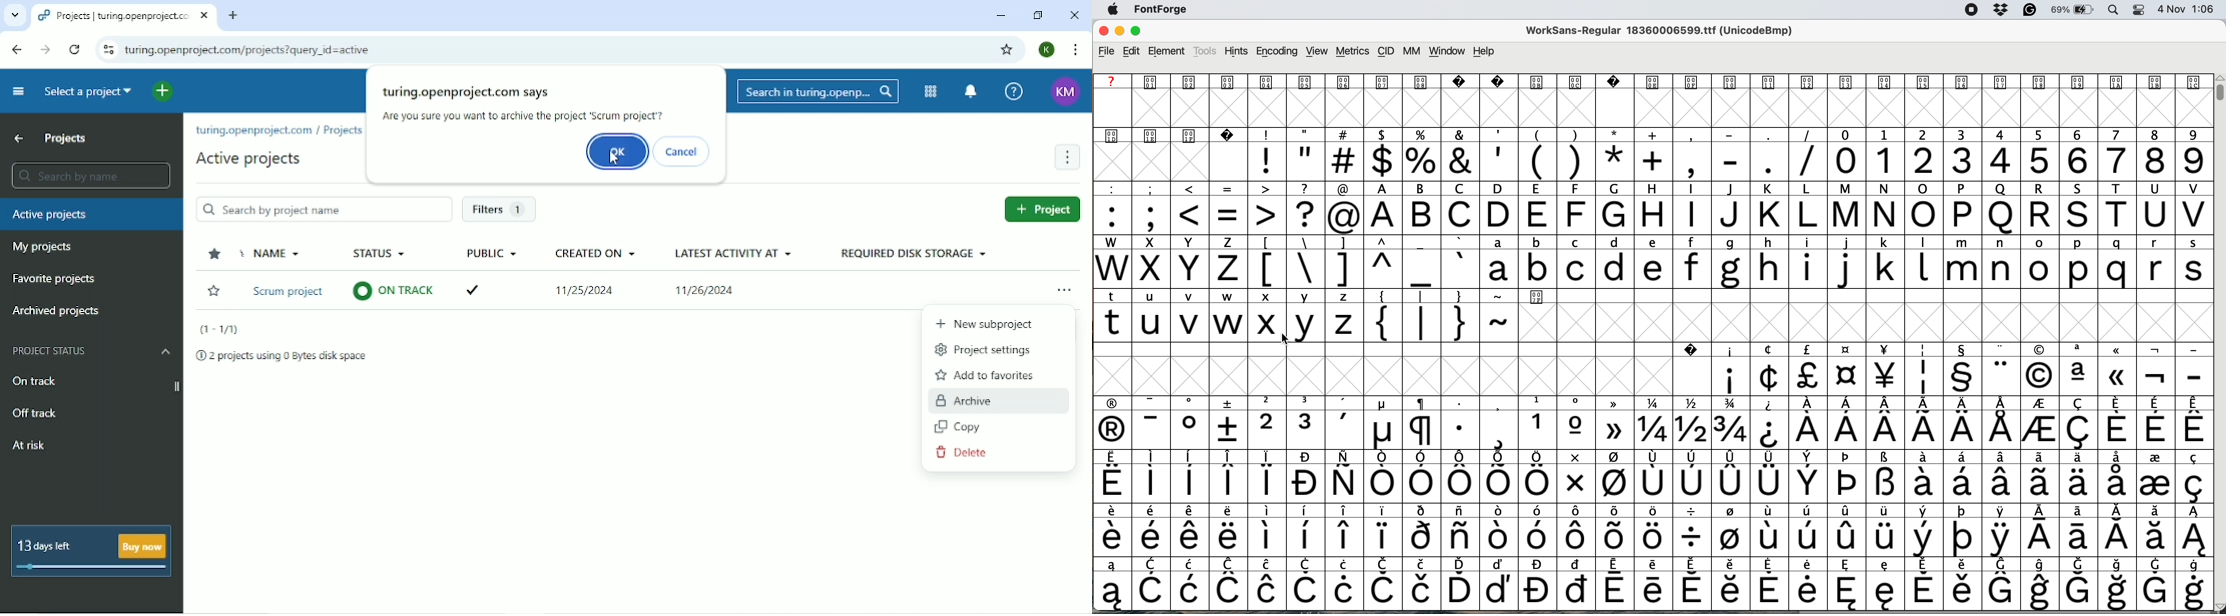  What do you see at coordinates (2029, 10) in the screenshot?
I see `grammarly` at bounding box center [2029, 10].